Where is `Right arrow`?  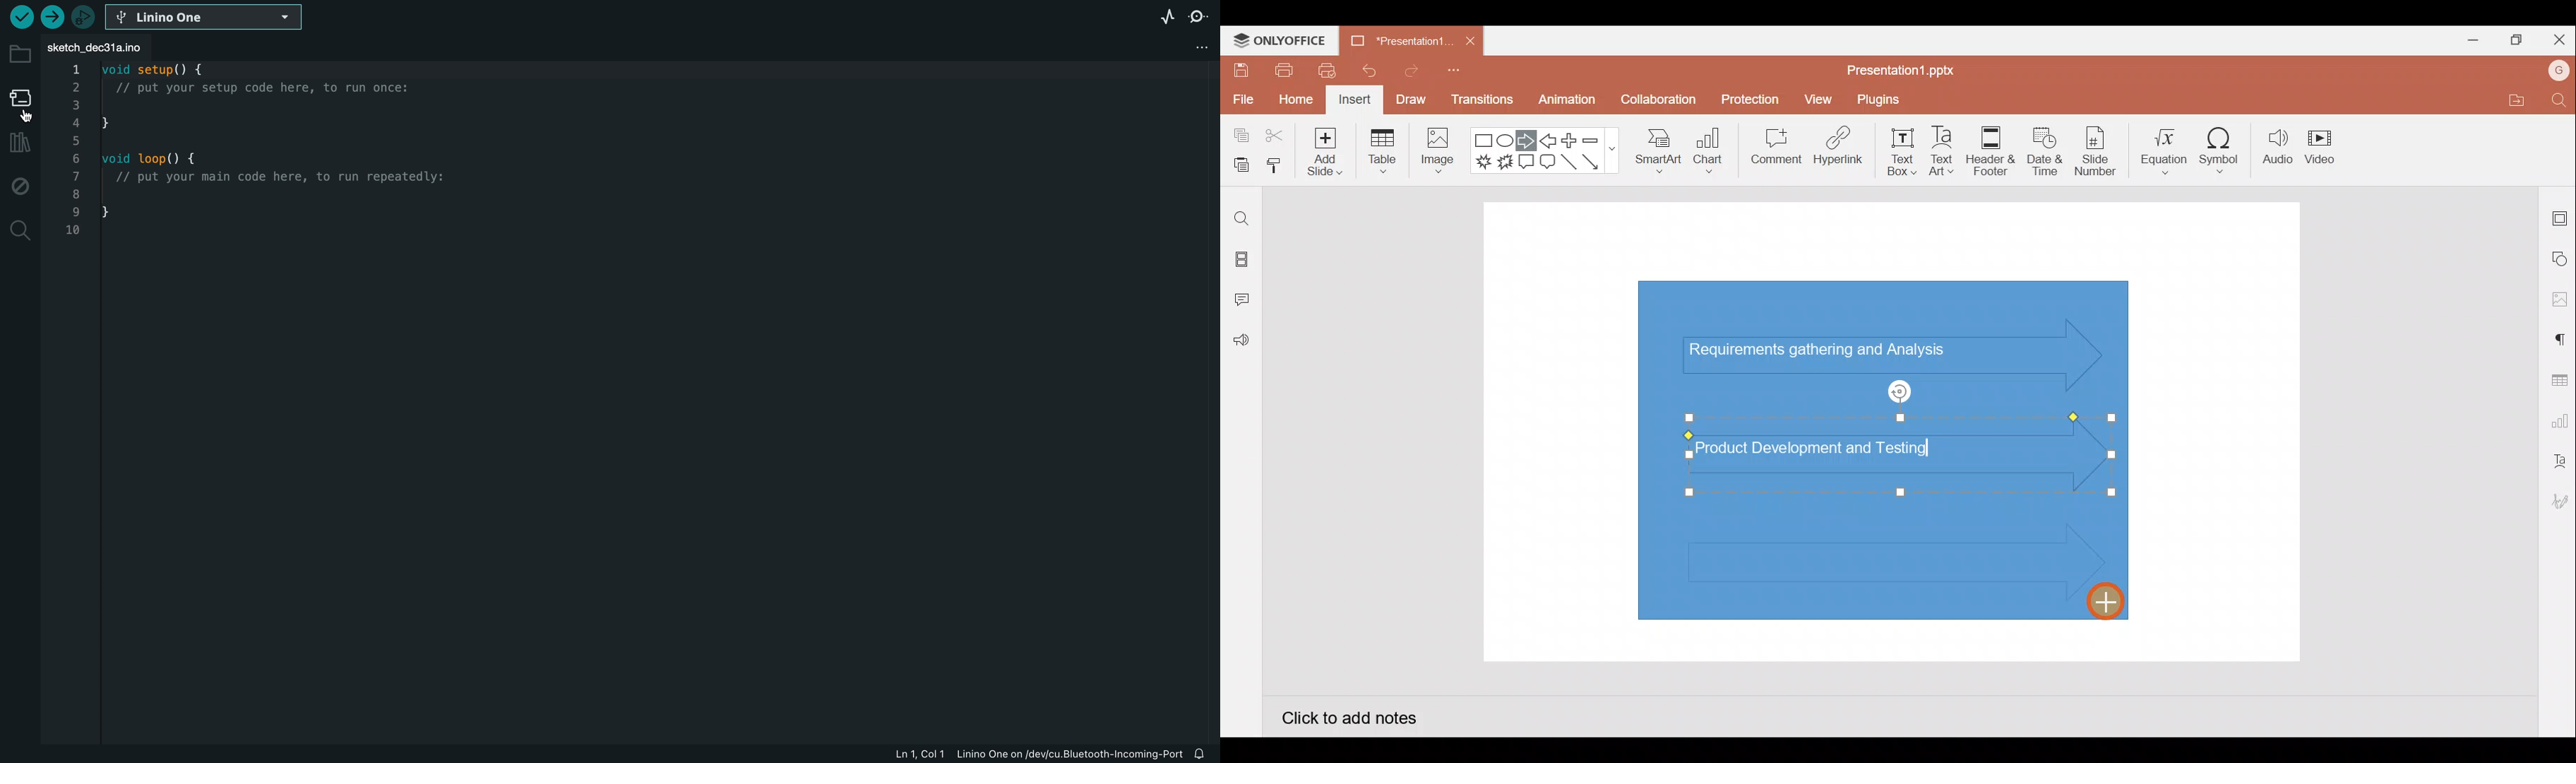
Right arrow is located at coordinates (1526, 141).